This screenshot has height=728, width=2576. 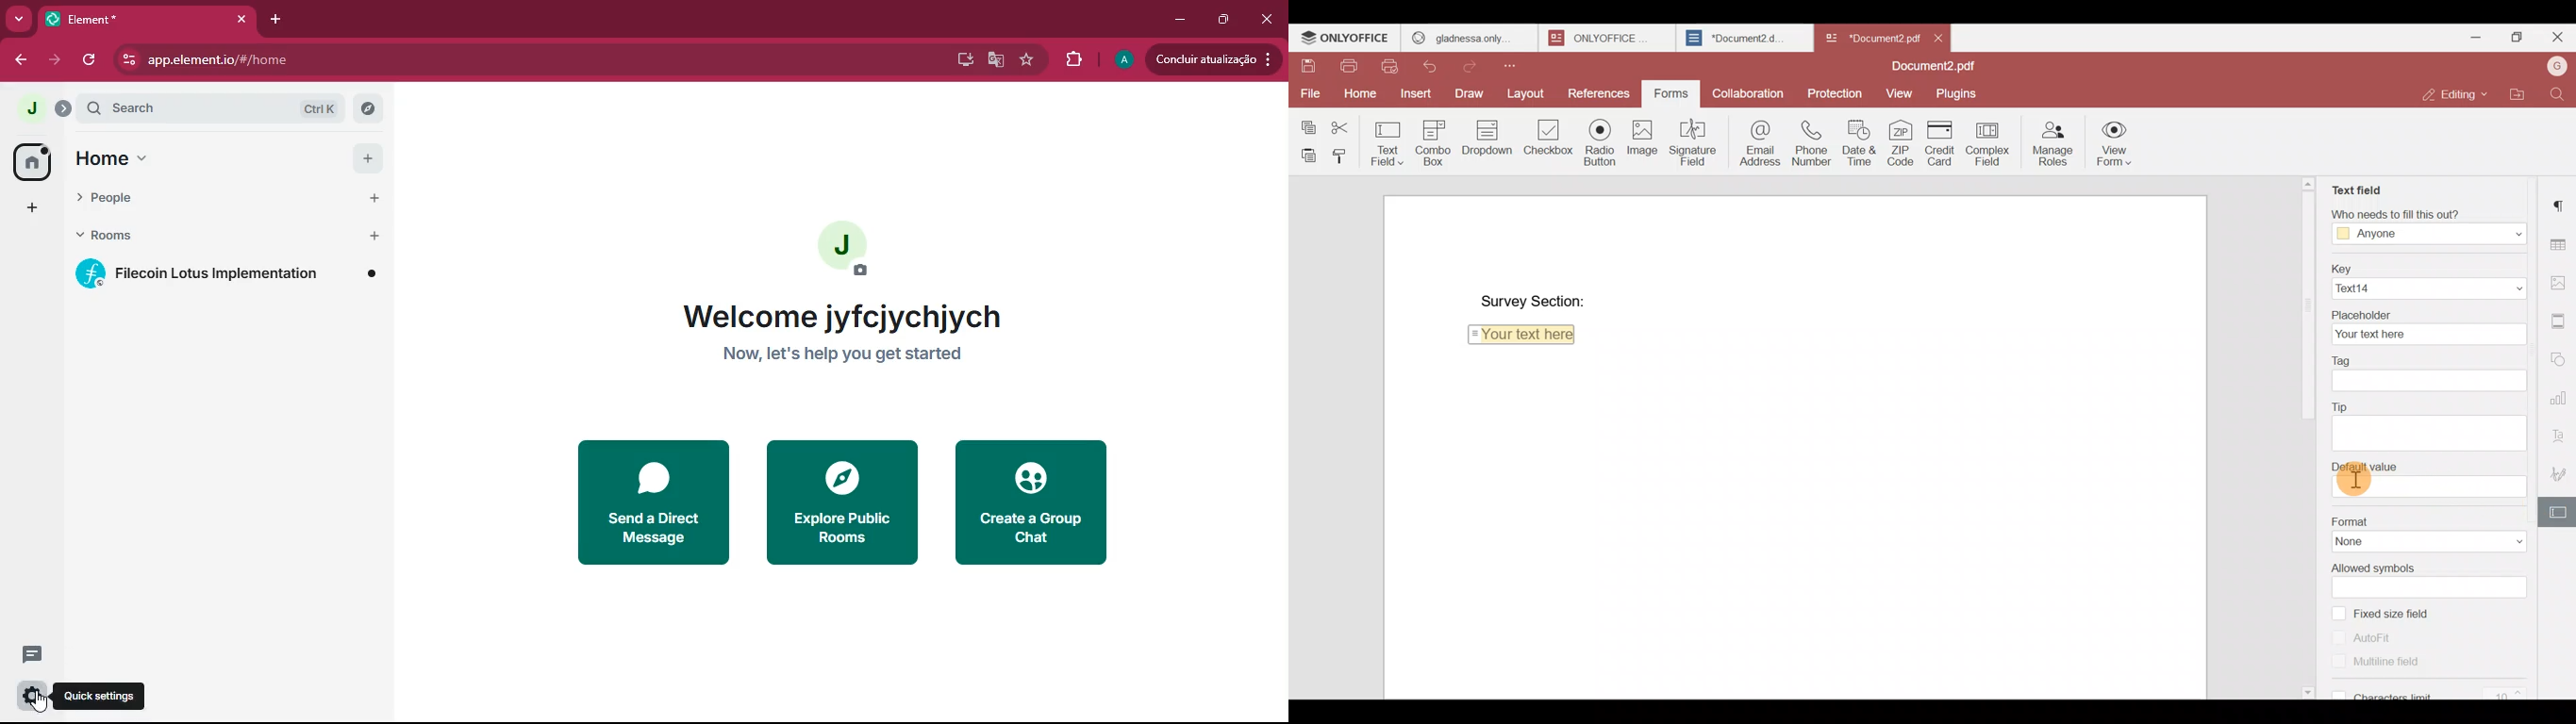 I want to click on home, so click(x=34, y=163).